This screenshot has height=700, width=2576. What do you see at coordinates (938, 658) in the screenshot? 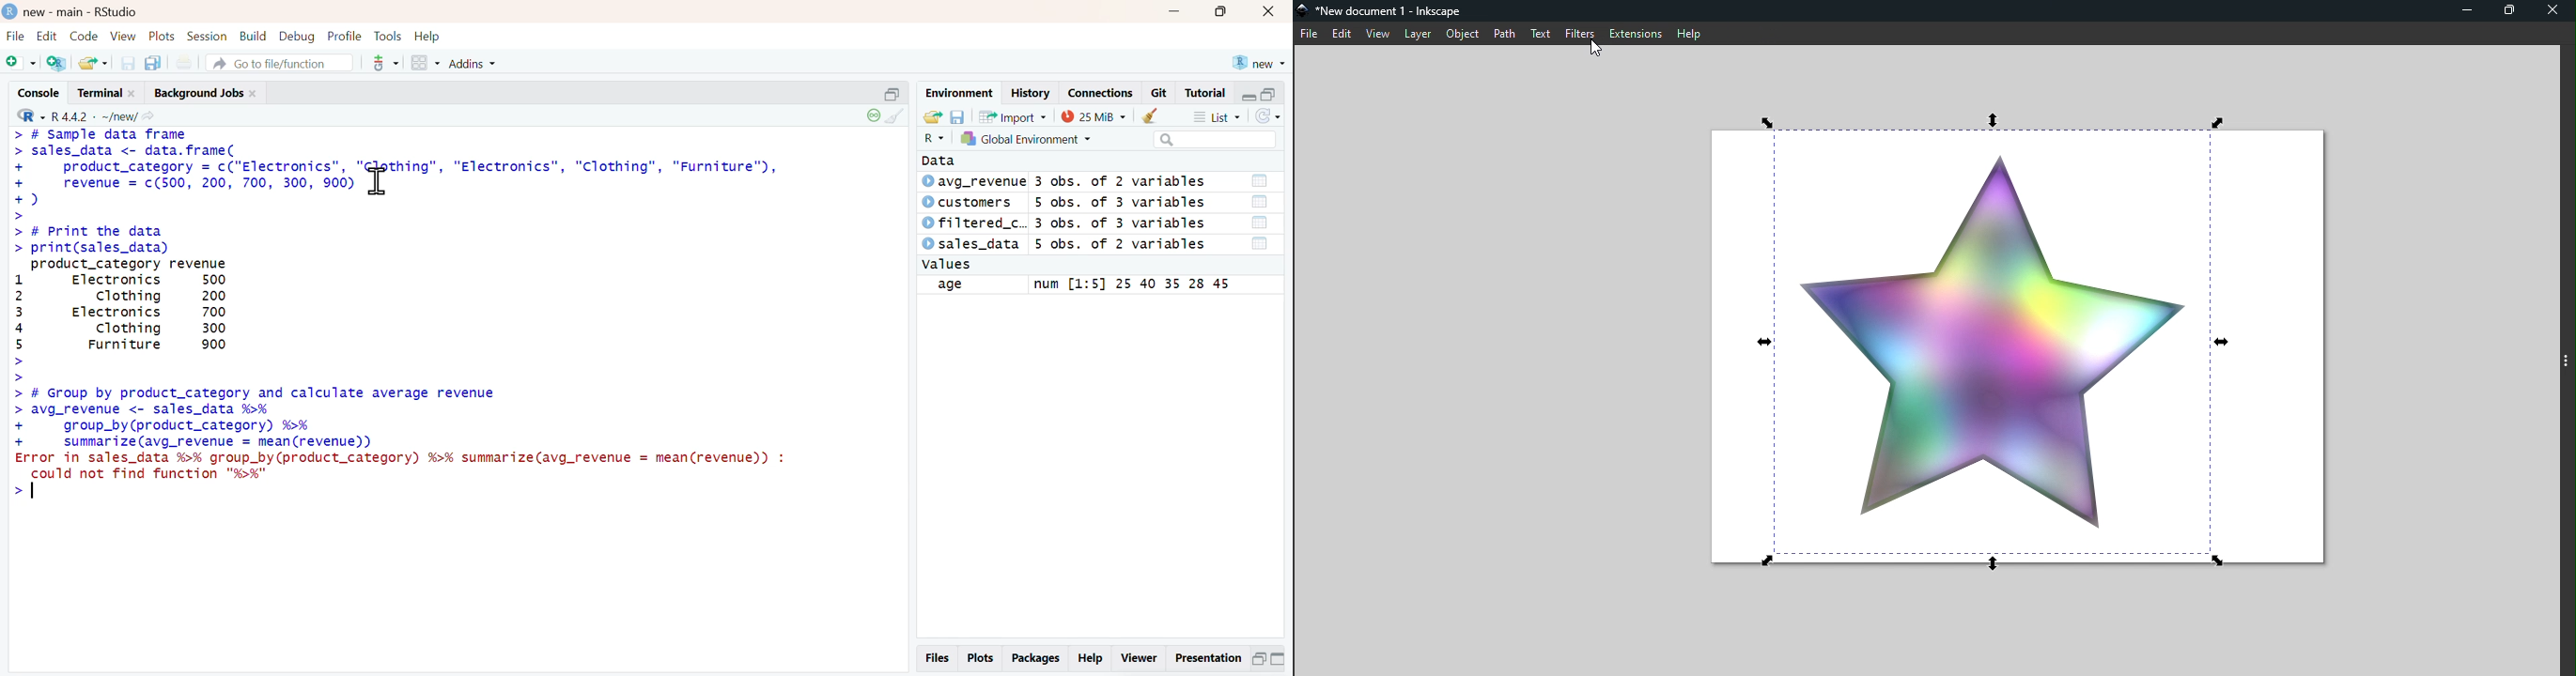
I see `Files` at bounding box center [938, 658].